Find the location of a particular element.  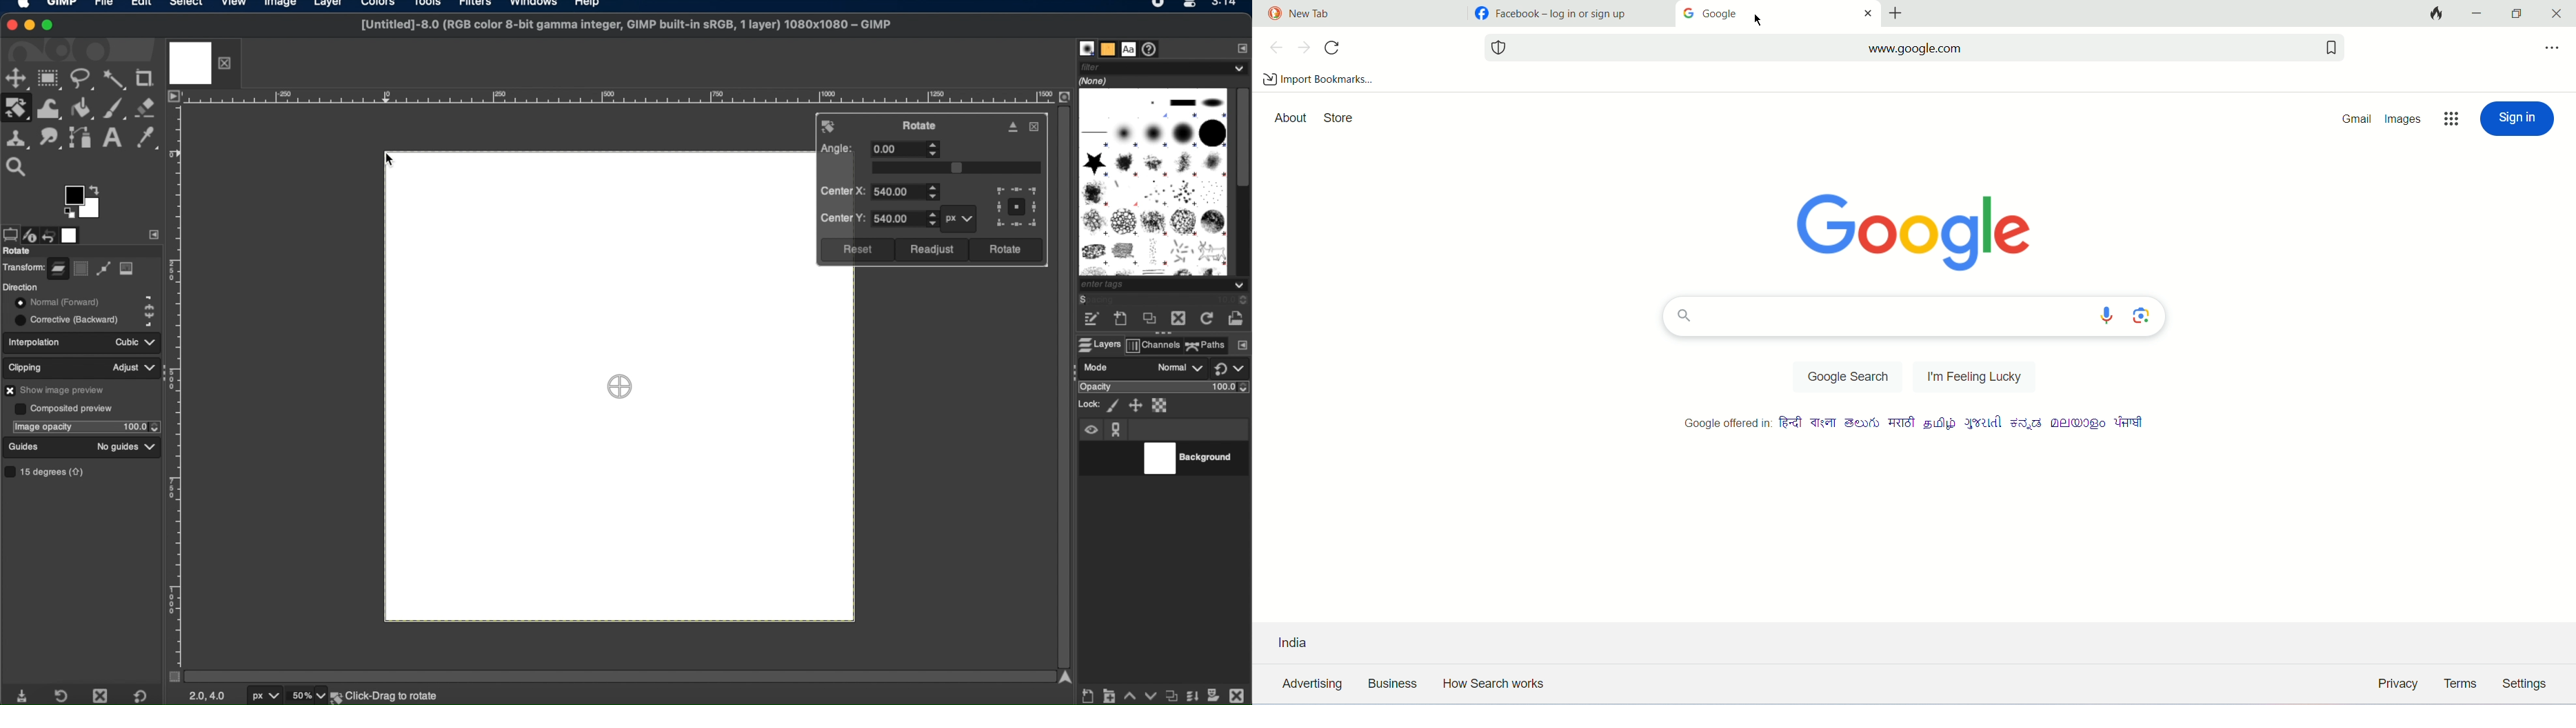

units of measurement is located at coordinates (267, 697).